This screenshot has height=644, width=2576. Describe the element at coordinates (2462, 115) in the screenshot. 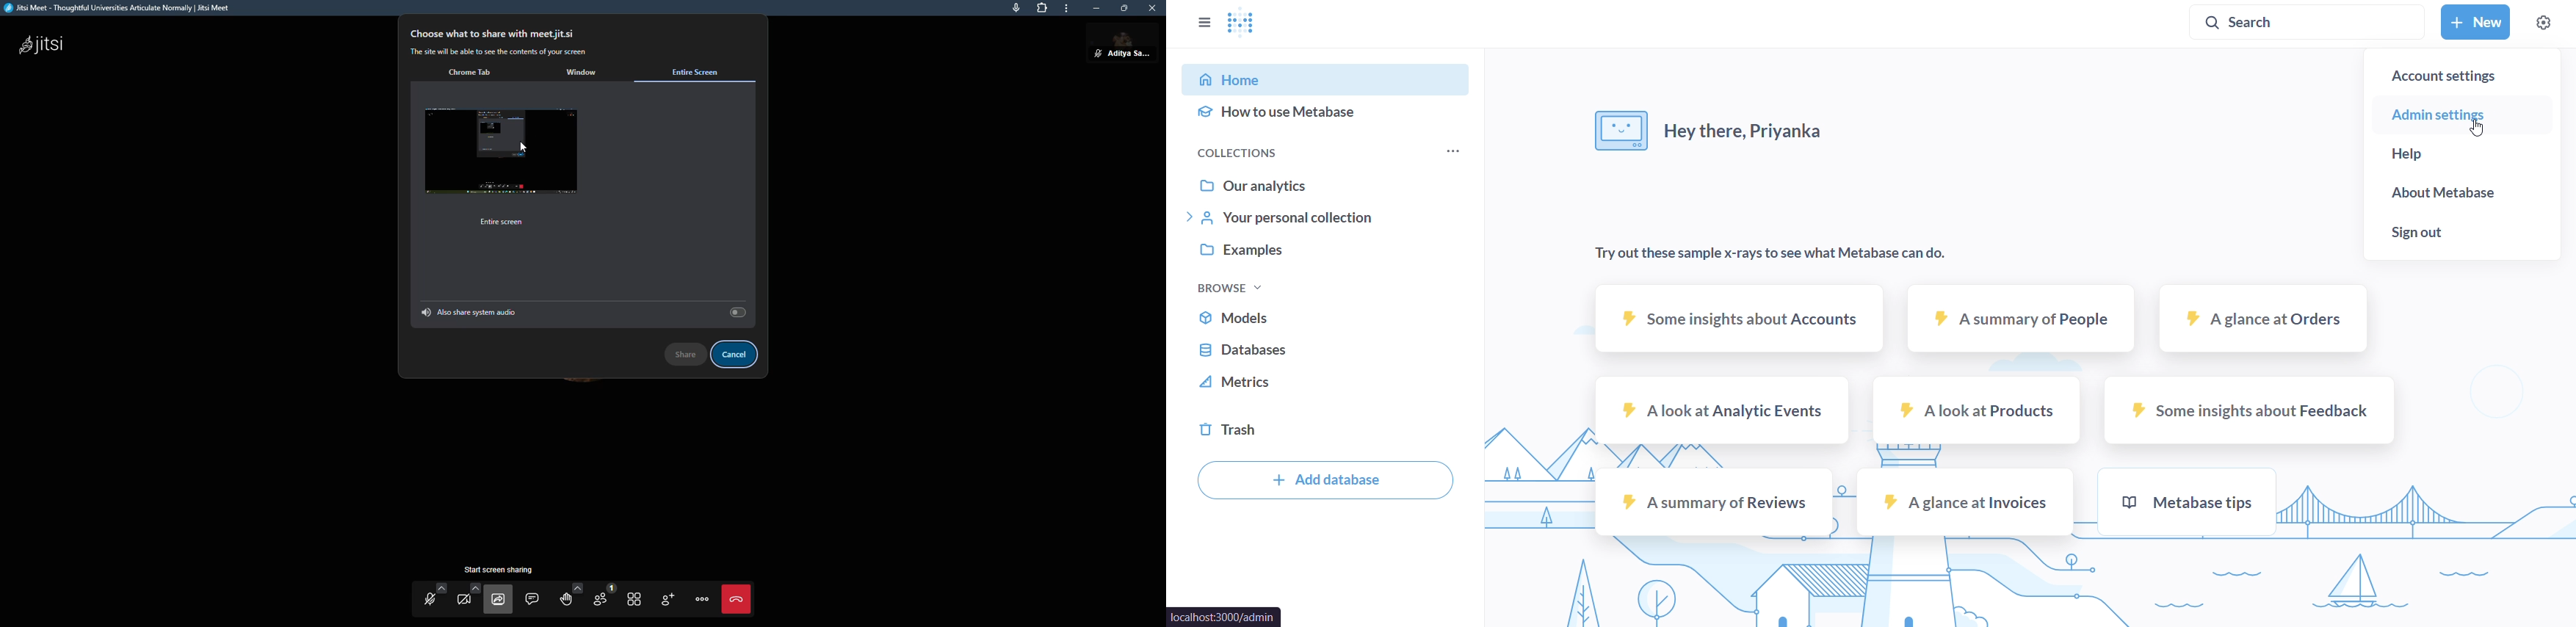

I see `admin settings` at that location.